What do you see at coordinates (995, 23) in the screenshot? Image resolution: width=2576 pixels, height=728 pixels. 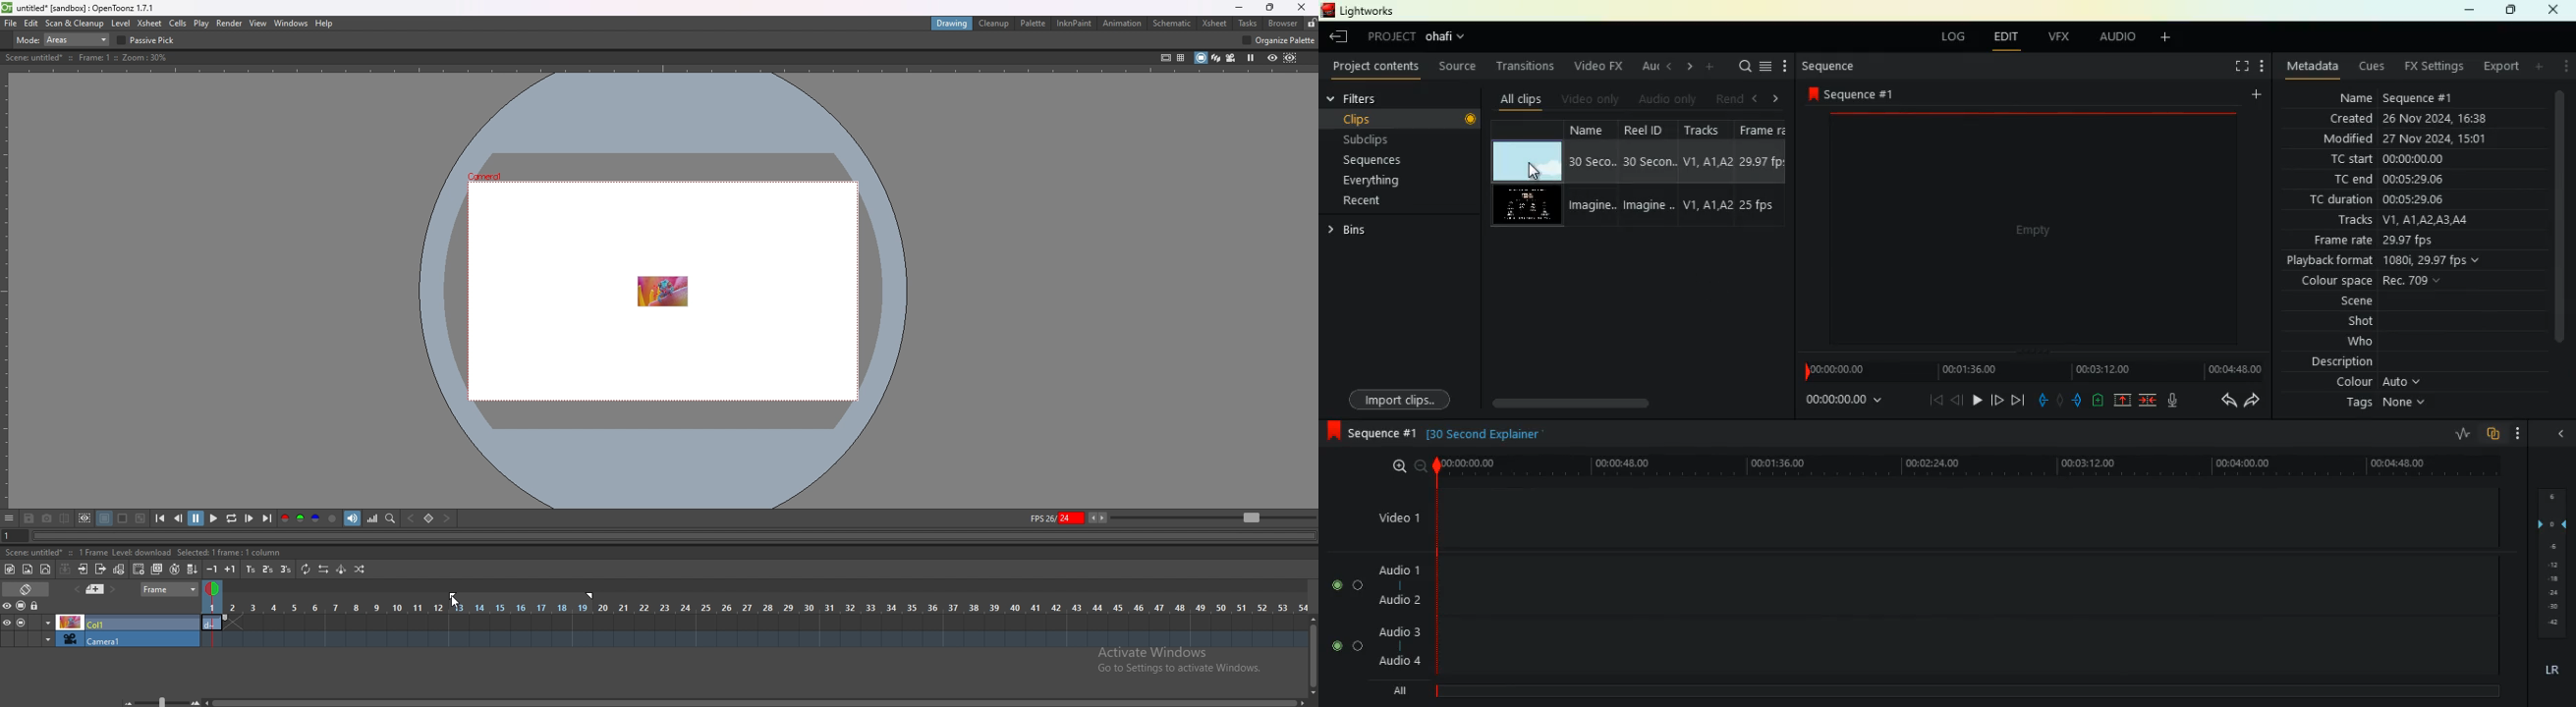 I see `cleanup` at bounding box center [995, 23].